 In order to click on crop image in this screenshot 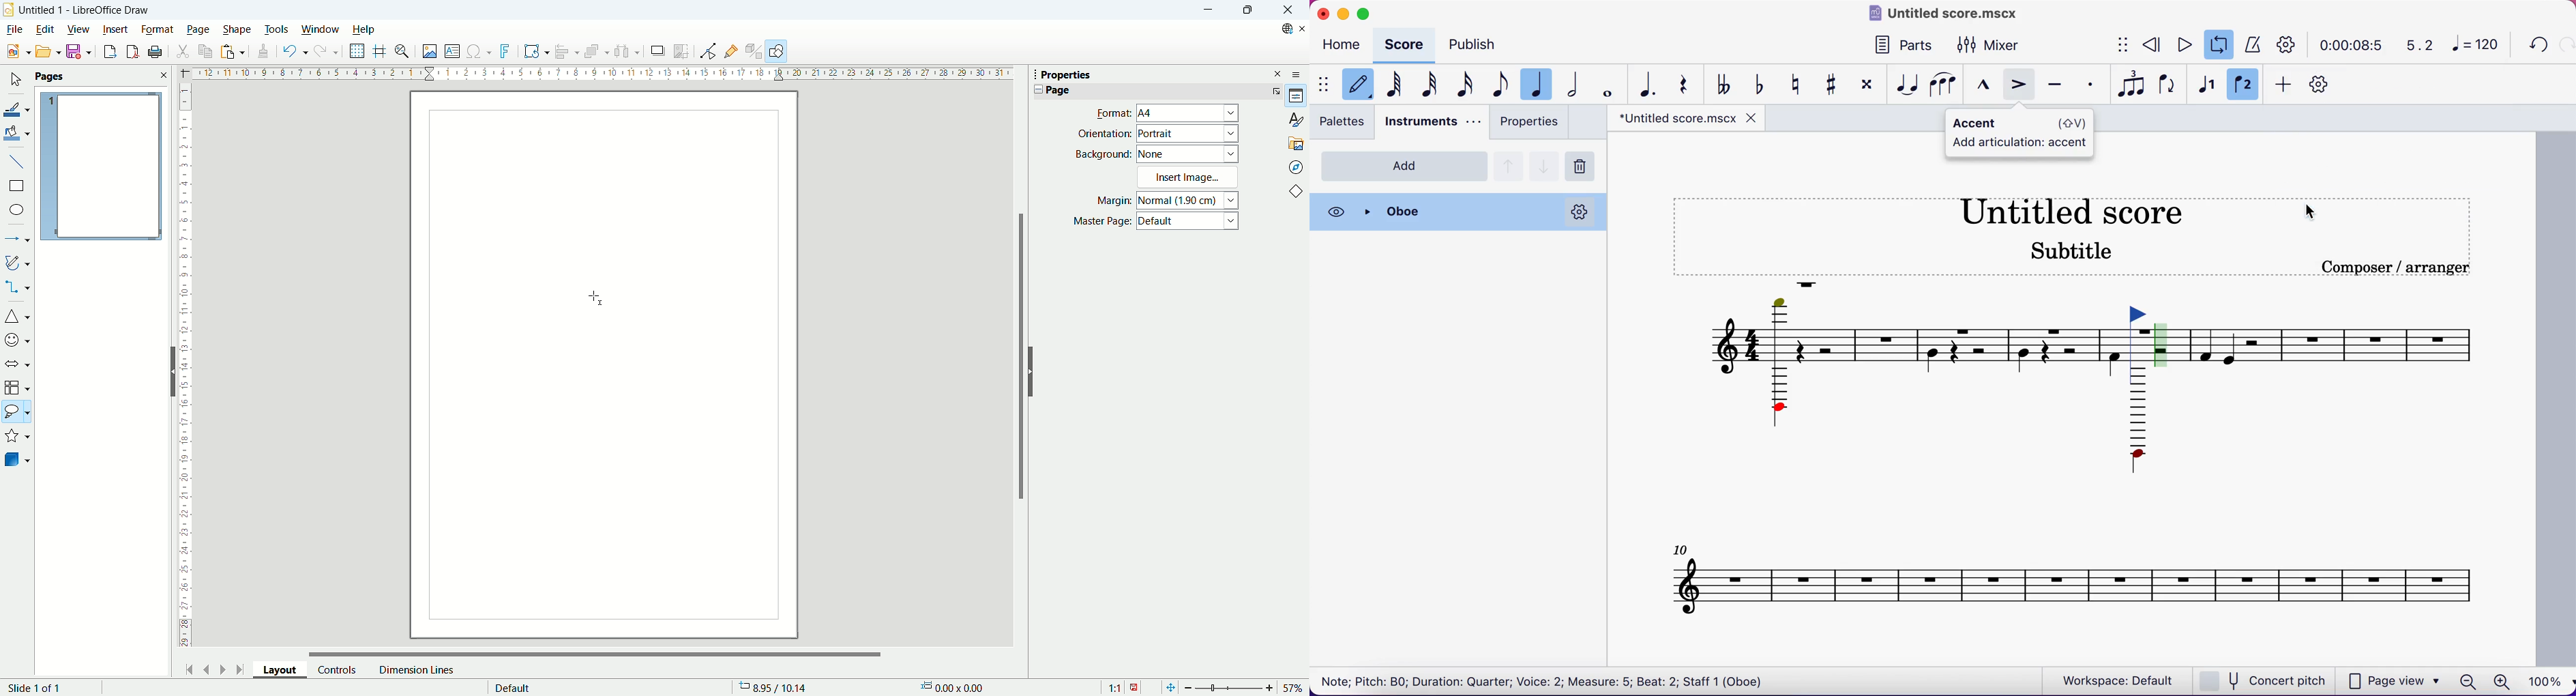, I will do `click(682, 50)`.